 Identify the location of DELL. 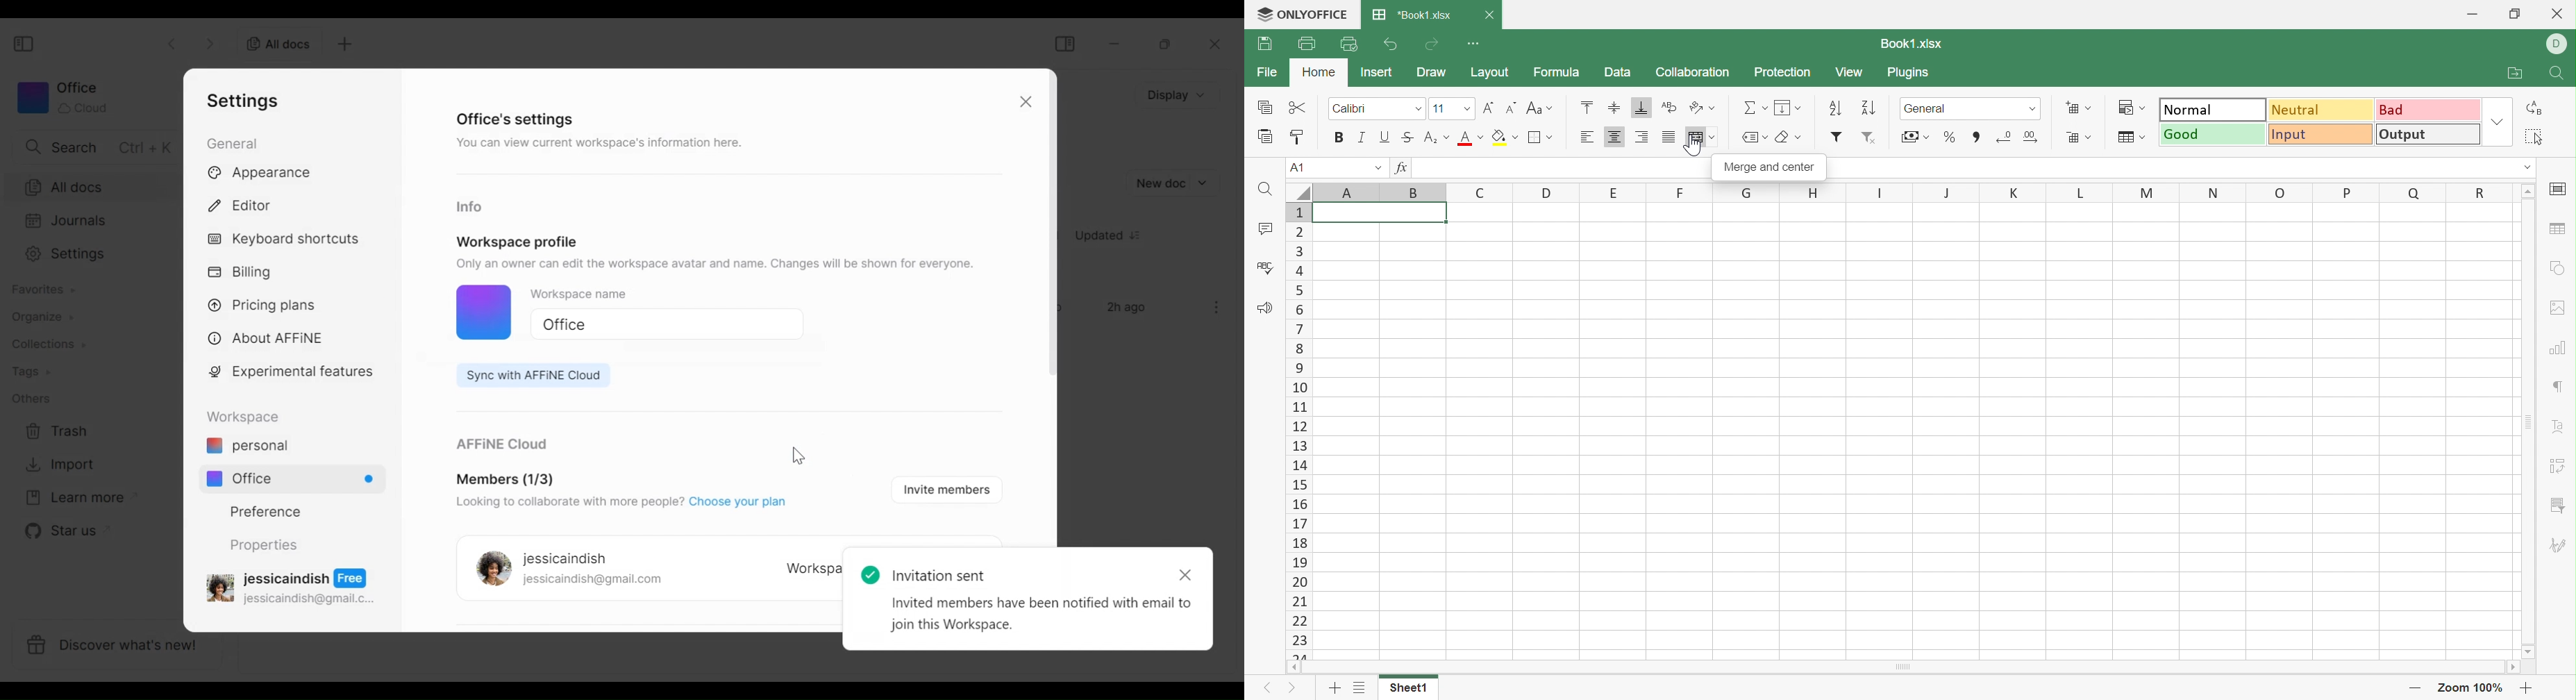
(2558, 42).